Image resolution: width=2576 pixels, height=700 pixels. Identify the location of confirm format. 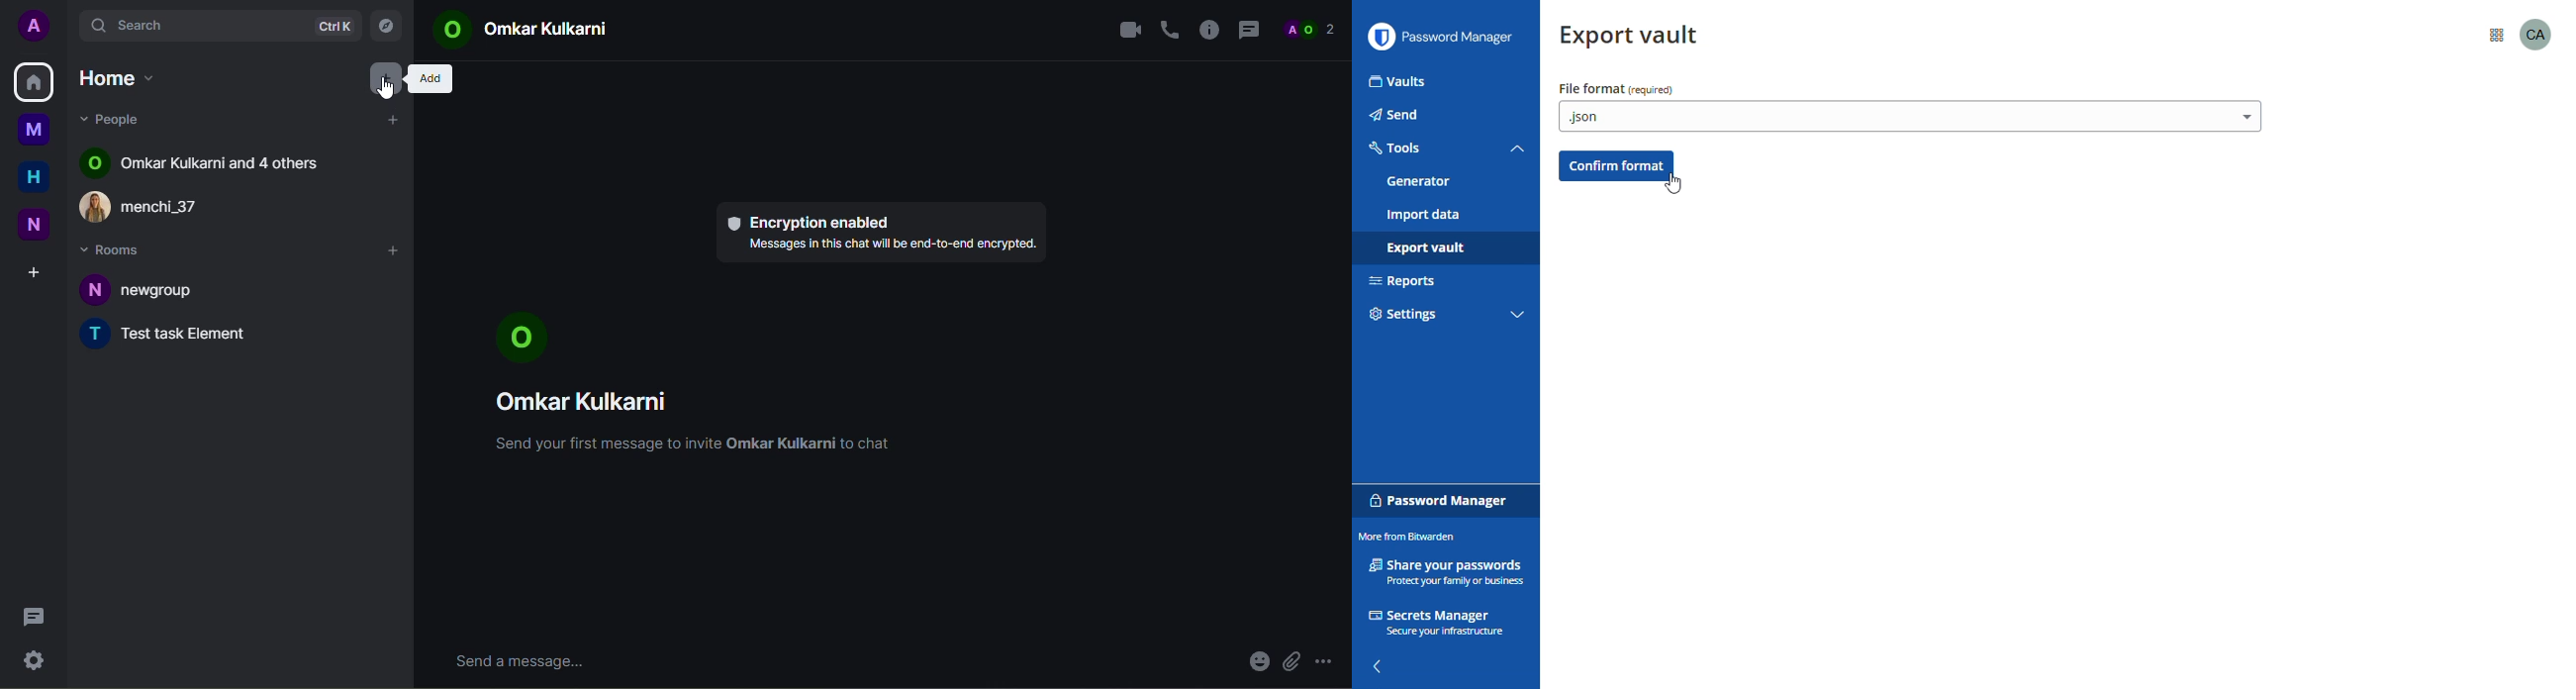
(1616, 164).